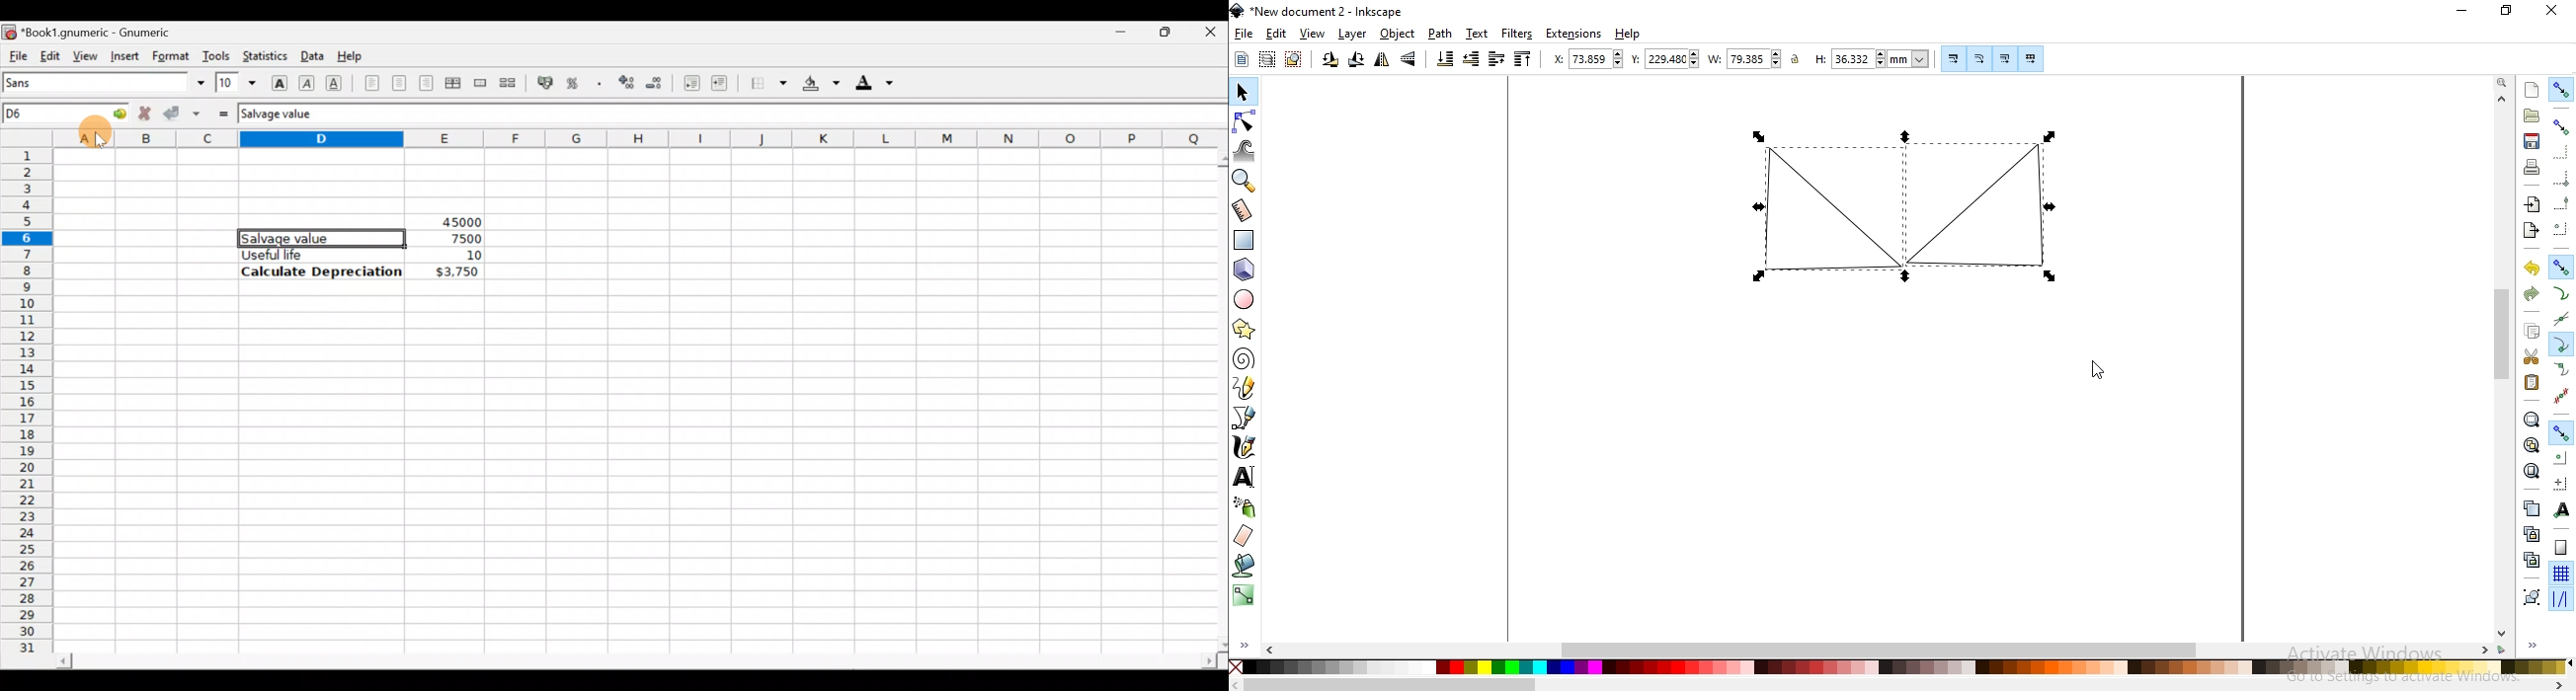 This screenshot has width=2576, height=700. Describe the element at coordinates (481, 85) in the screenshot. I see `Merge a range of cells` at that location.